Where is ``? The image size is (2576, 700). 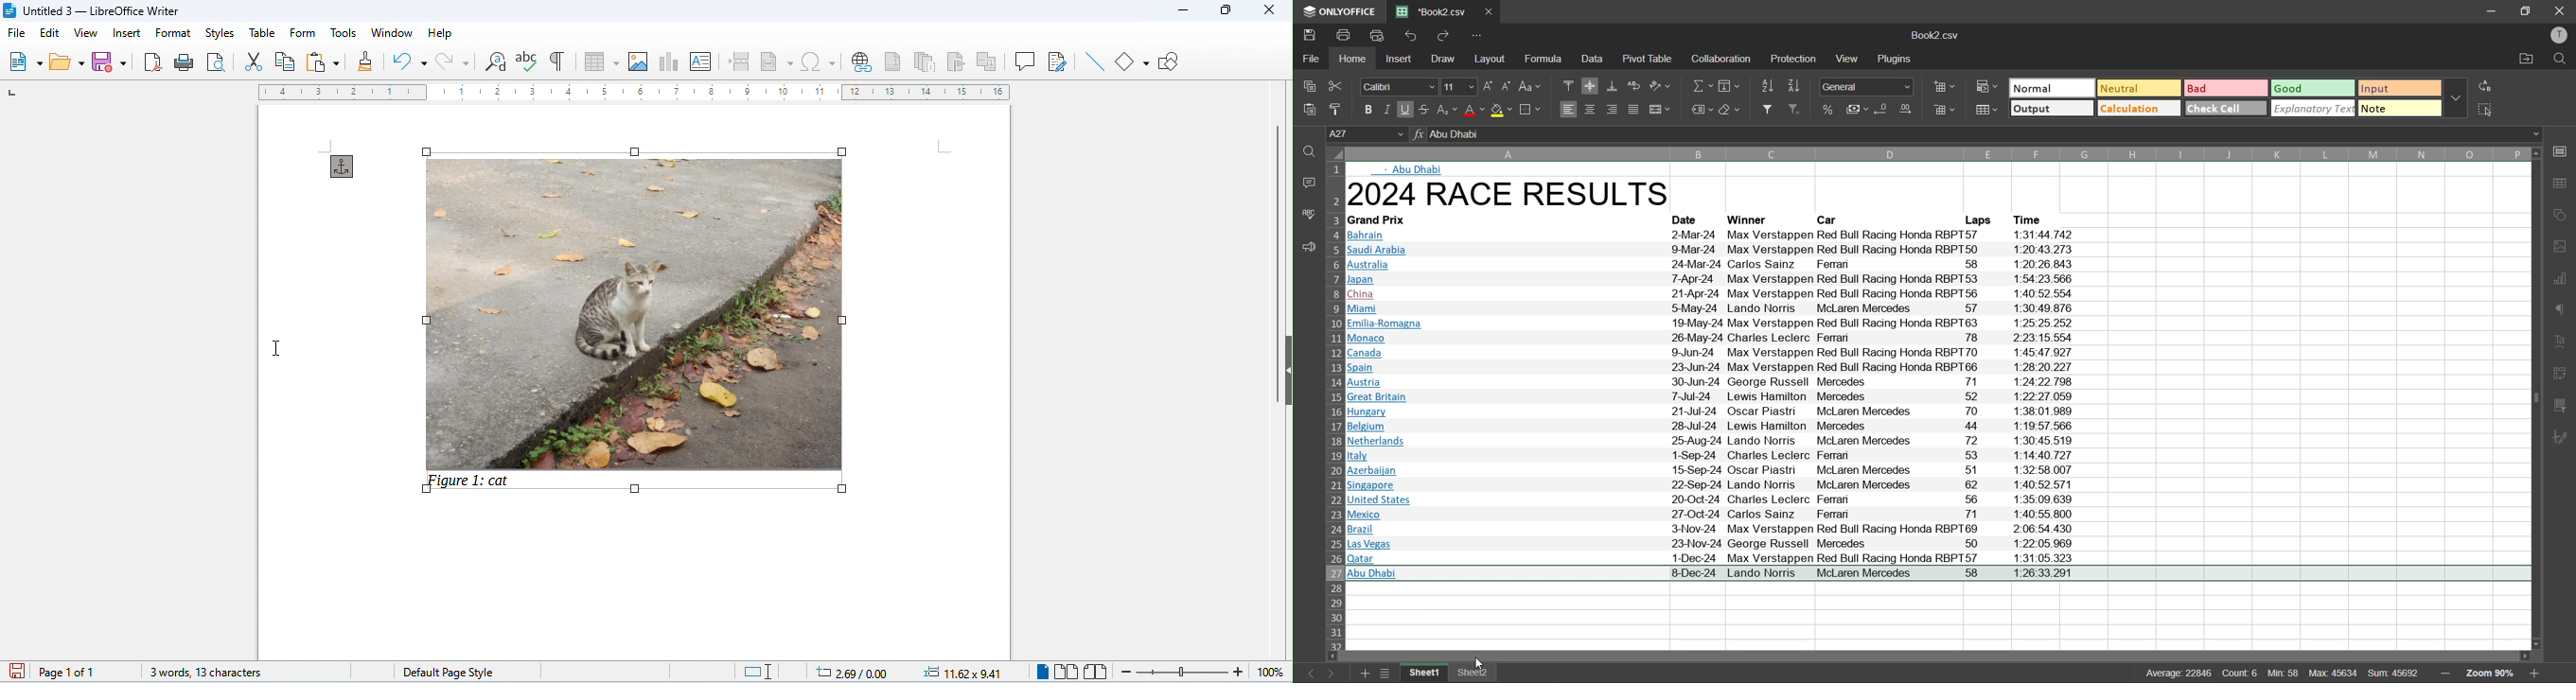  is located at coordinates (1711, 558).